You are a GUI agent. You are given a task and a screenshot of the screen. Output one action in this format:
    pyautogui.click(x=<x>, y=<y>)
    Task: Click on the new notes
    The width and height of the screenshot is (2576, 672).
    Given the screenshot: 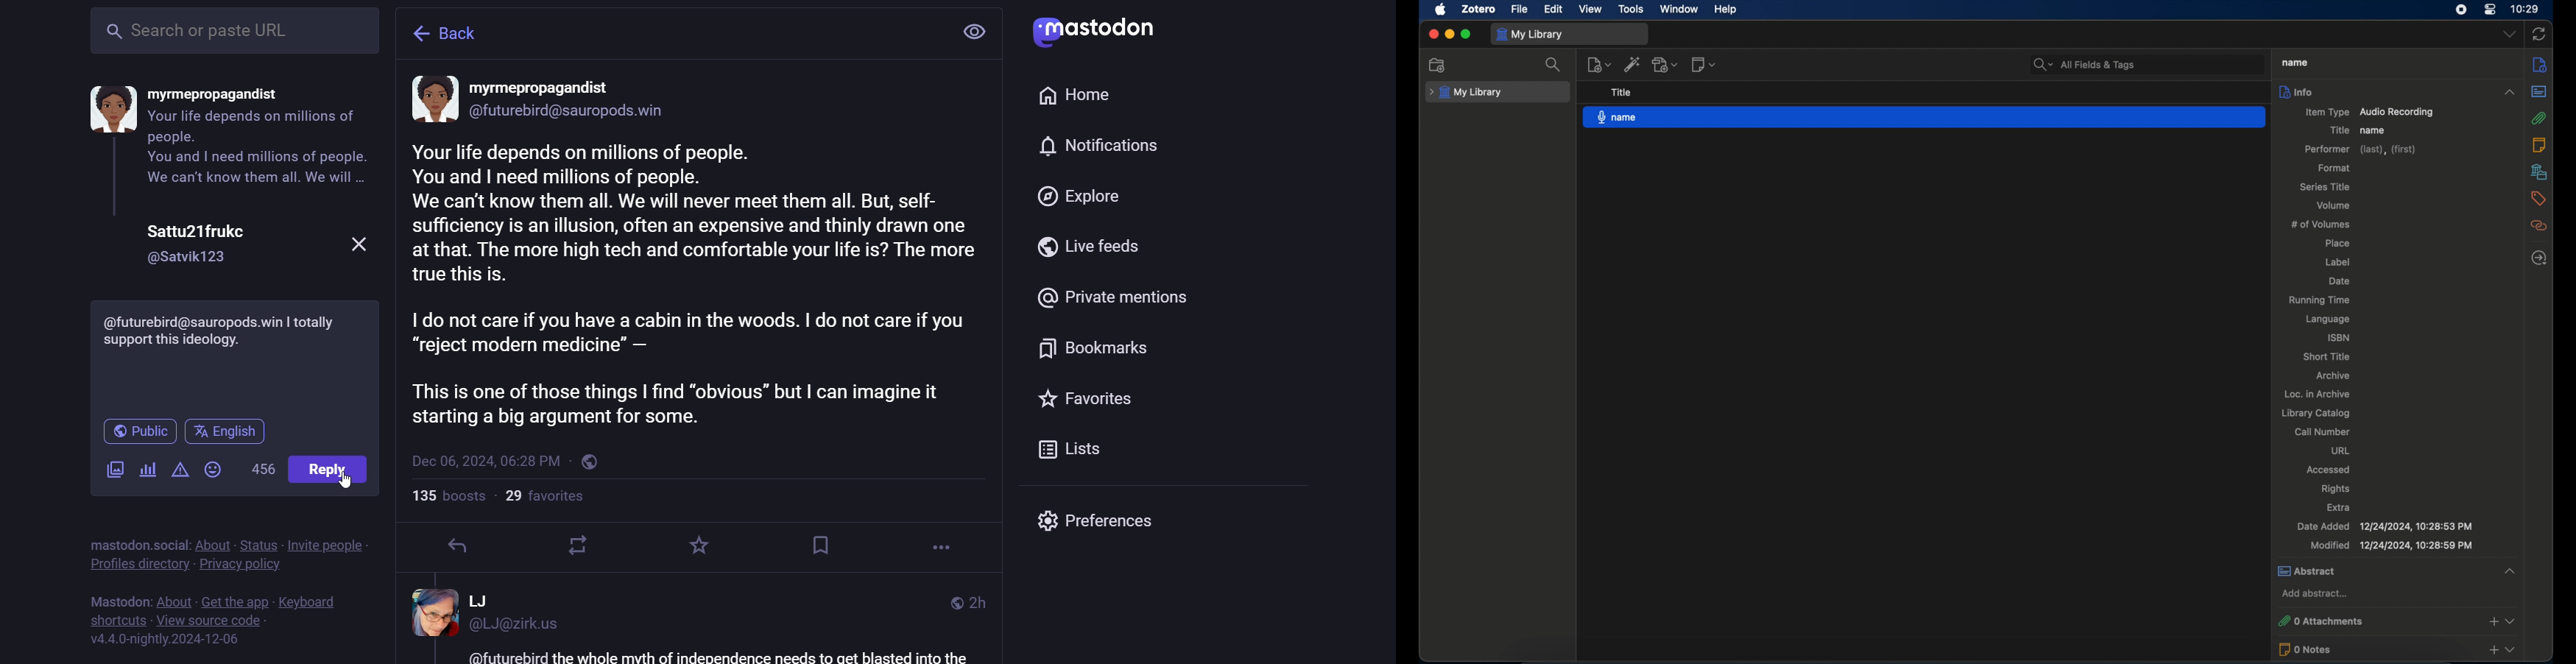 What is the action you would take?
    pyautogui.click(x=1705, y=64)
    